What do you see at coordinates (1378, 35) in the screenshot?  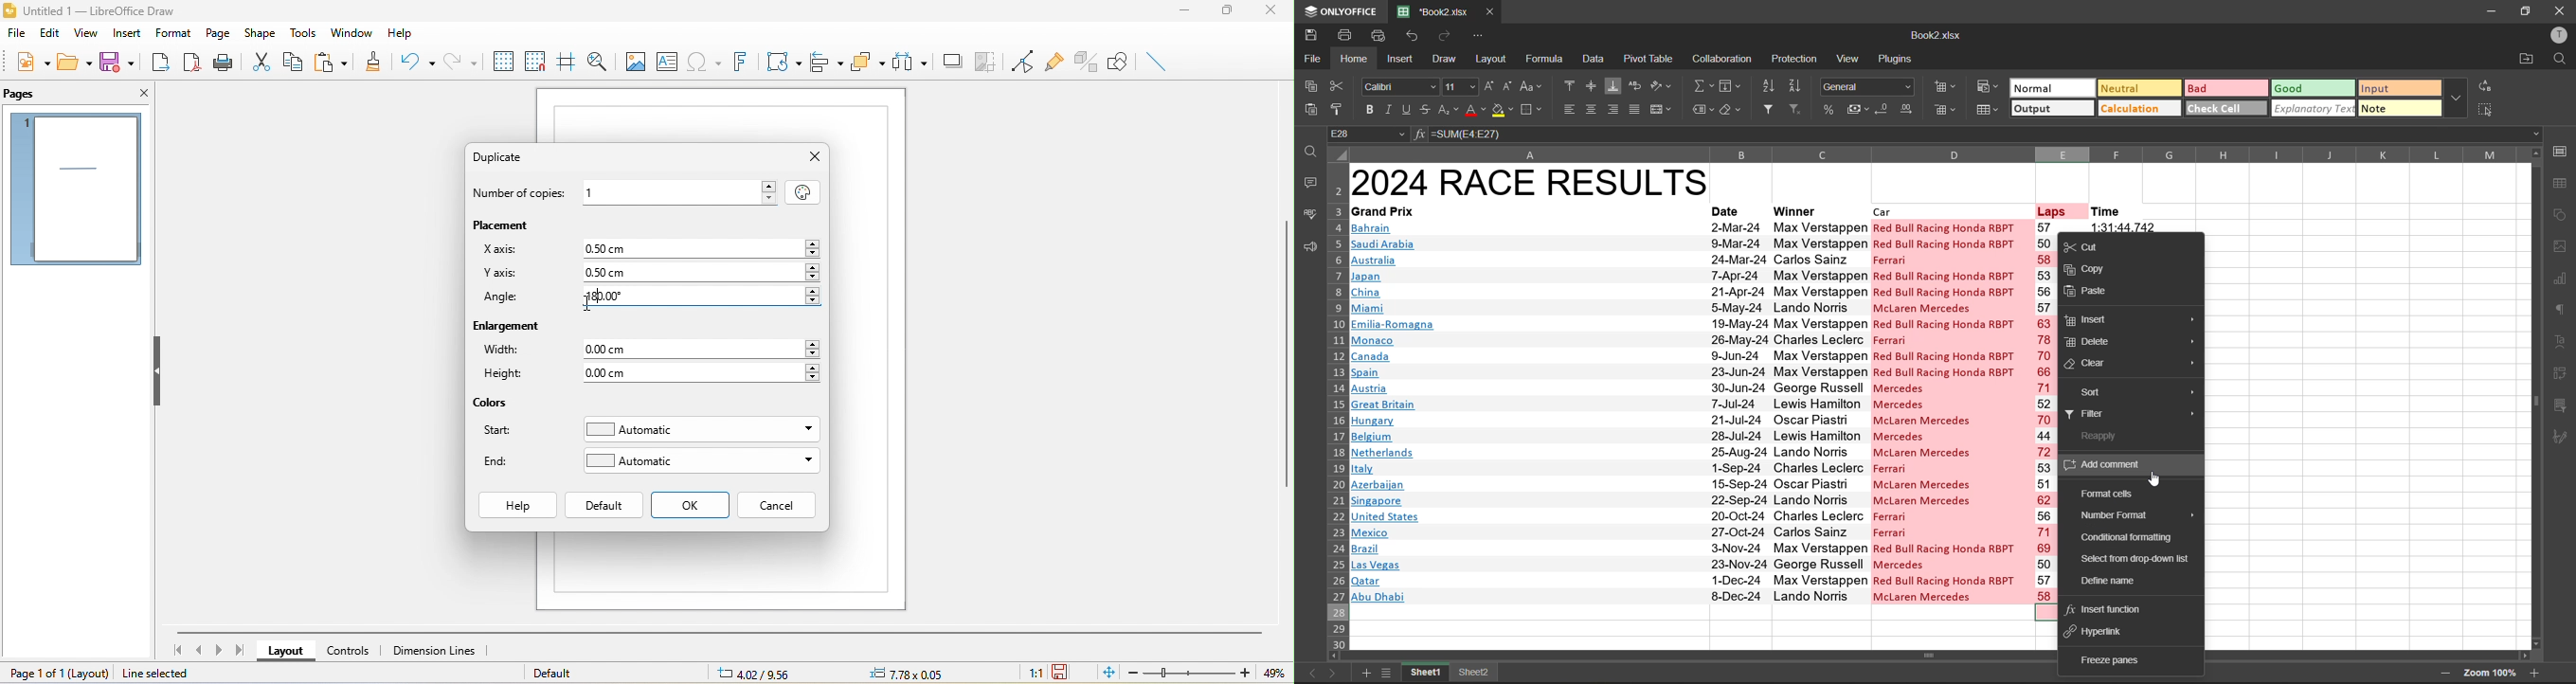 I see `quick print` at bounding box center [1378, 35].